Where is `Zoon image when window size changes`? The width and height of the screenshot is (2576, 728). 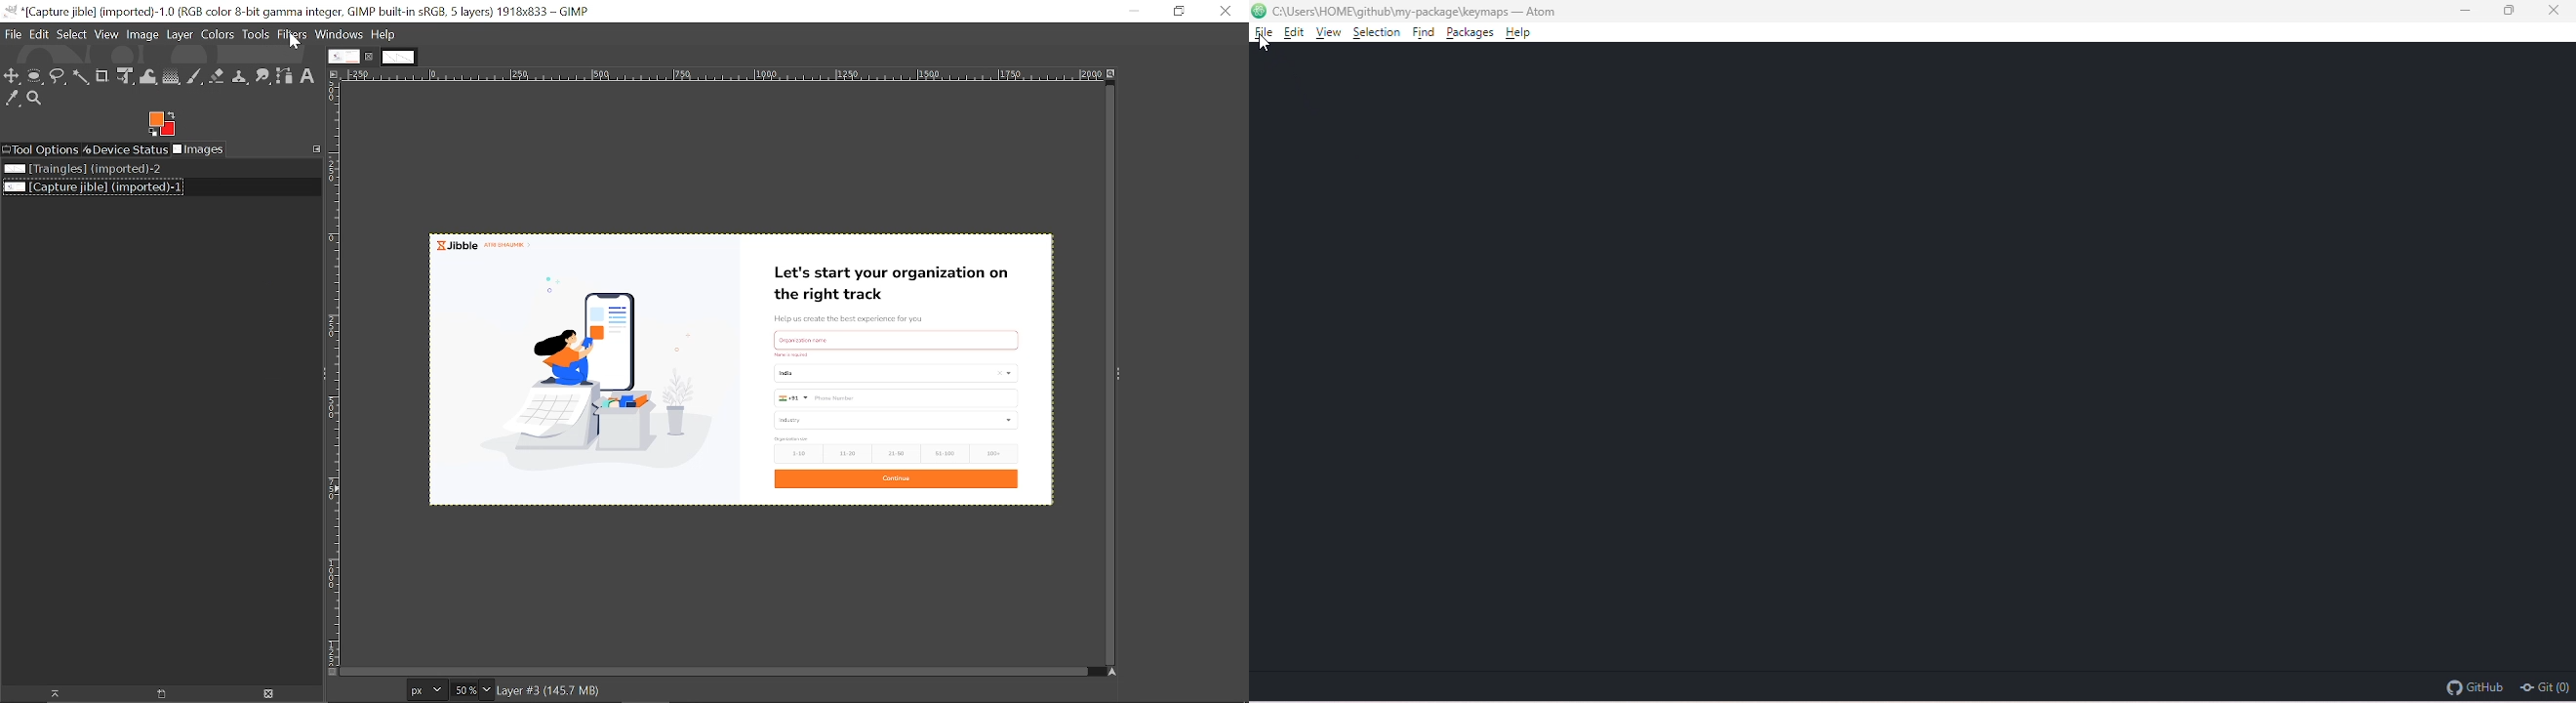 Zoon image when window size changes is located at coordinates (1111, 73).